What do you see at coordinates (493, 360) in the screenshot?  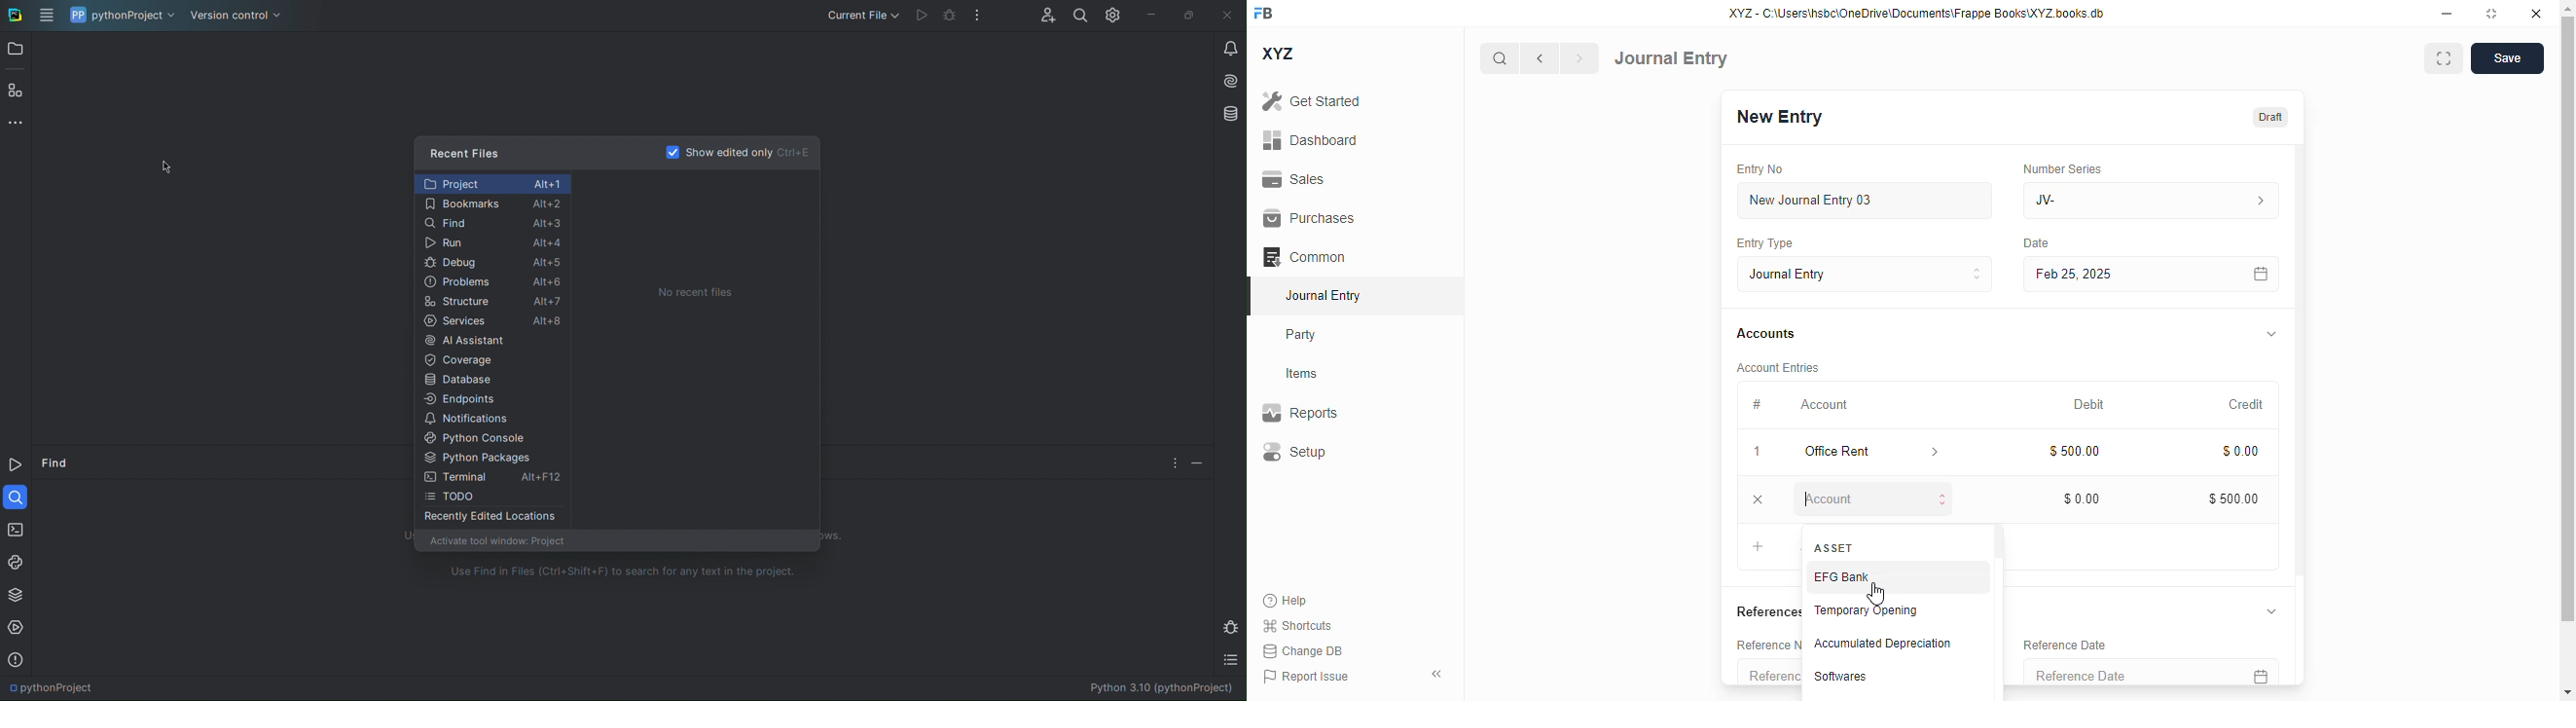 I see `Coverage` at bounding box center [493, 360].